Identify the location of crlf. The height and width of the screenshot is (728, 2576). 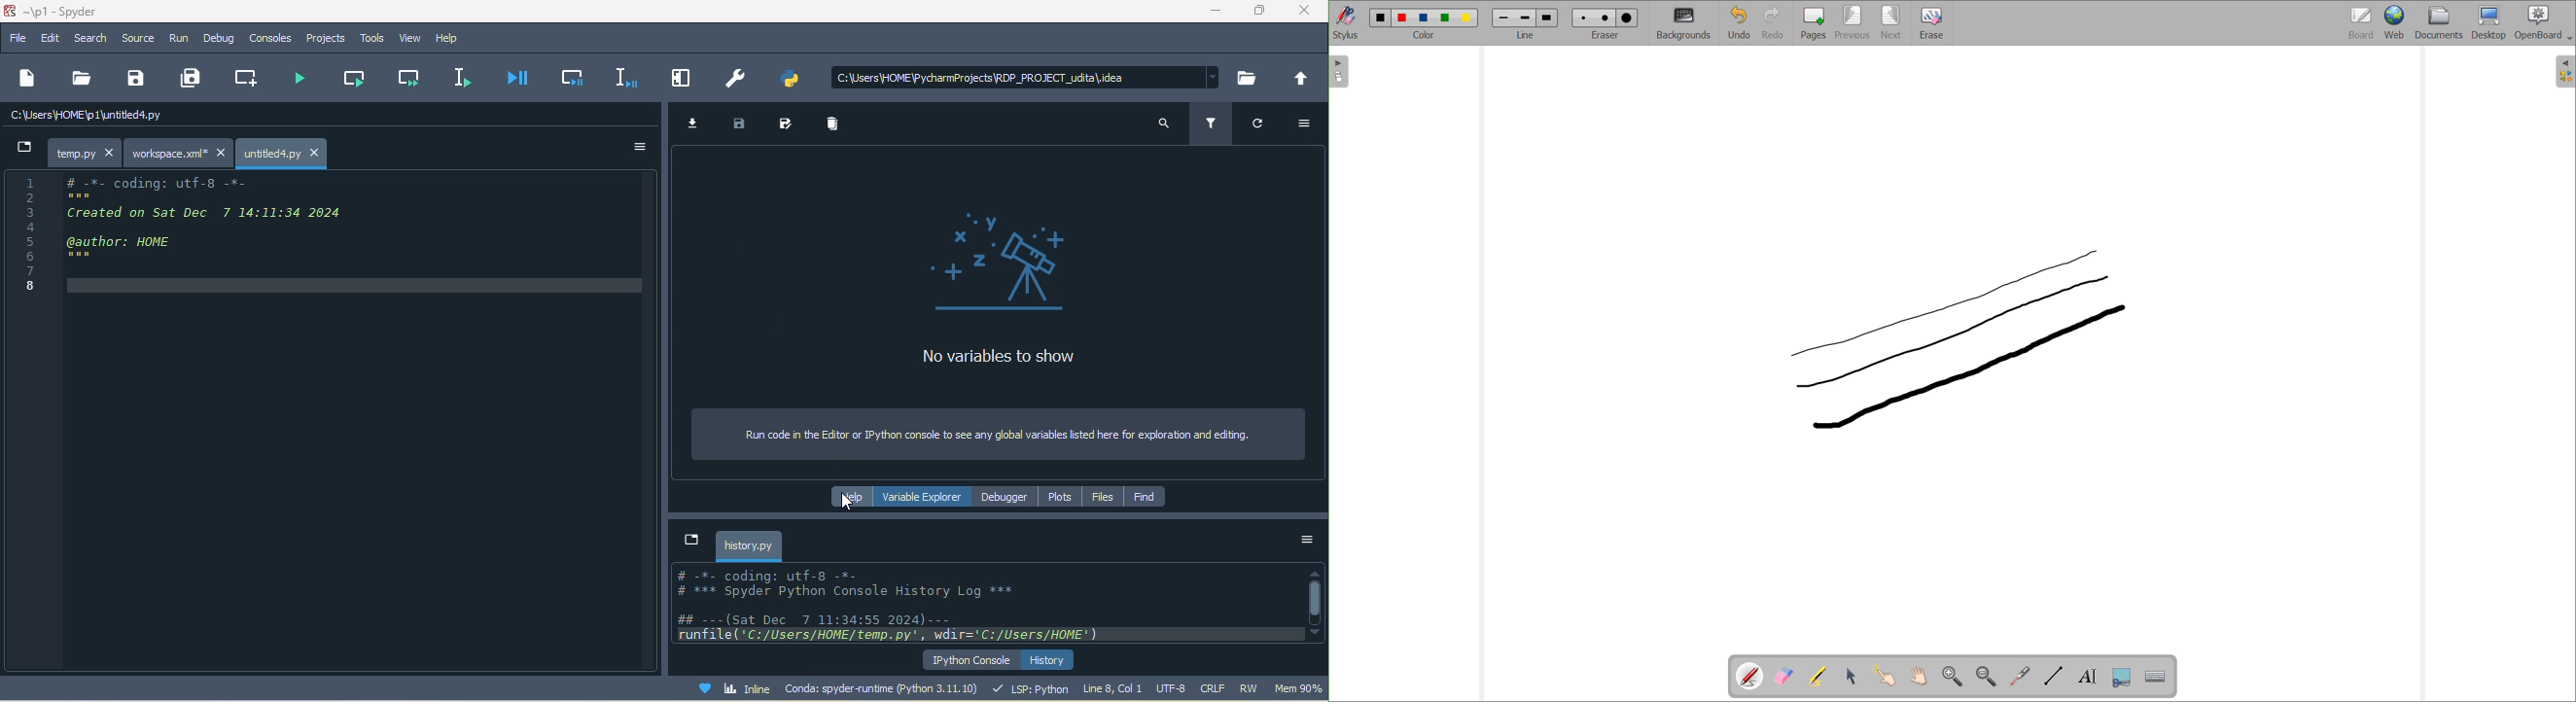
(1216, 688).